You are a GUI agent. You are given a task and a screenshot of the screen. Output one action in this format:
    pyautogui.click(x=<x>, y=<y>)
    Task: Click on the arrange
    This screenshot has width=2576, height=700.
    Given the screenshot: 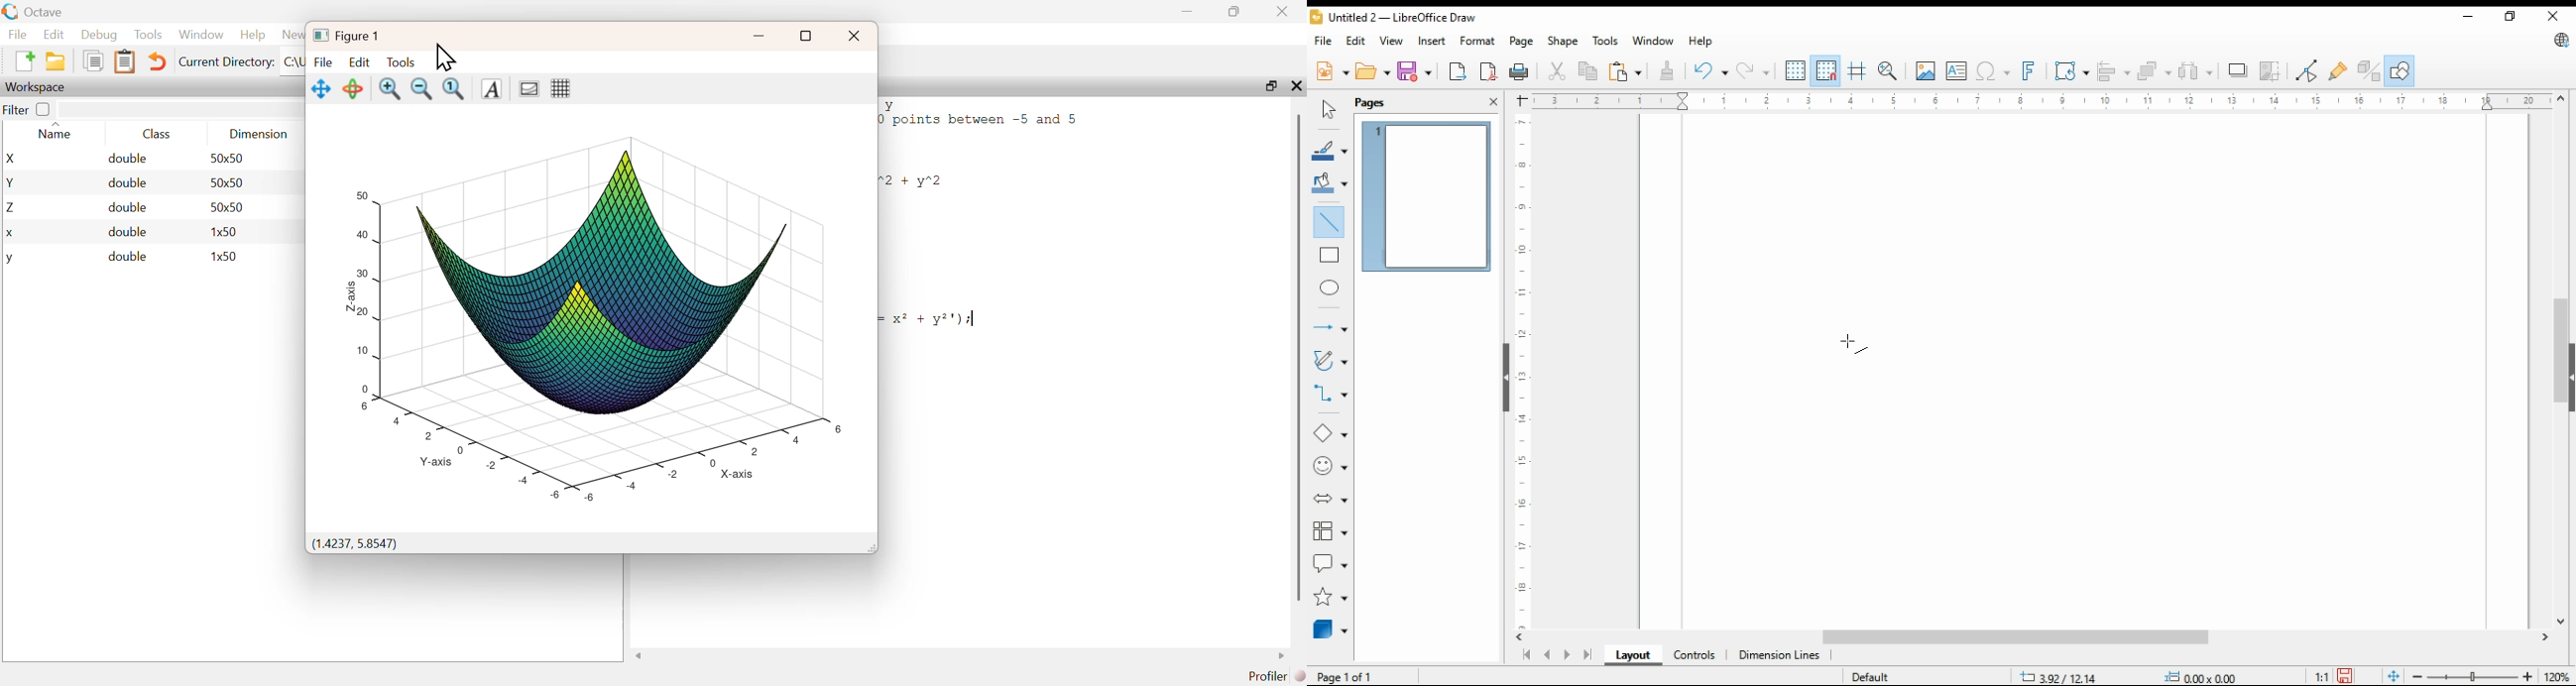 What is the action you would take?
    pyautogui.click(x=2152, y=69)
    